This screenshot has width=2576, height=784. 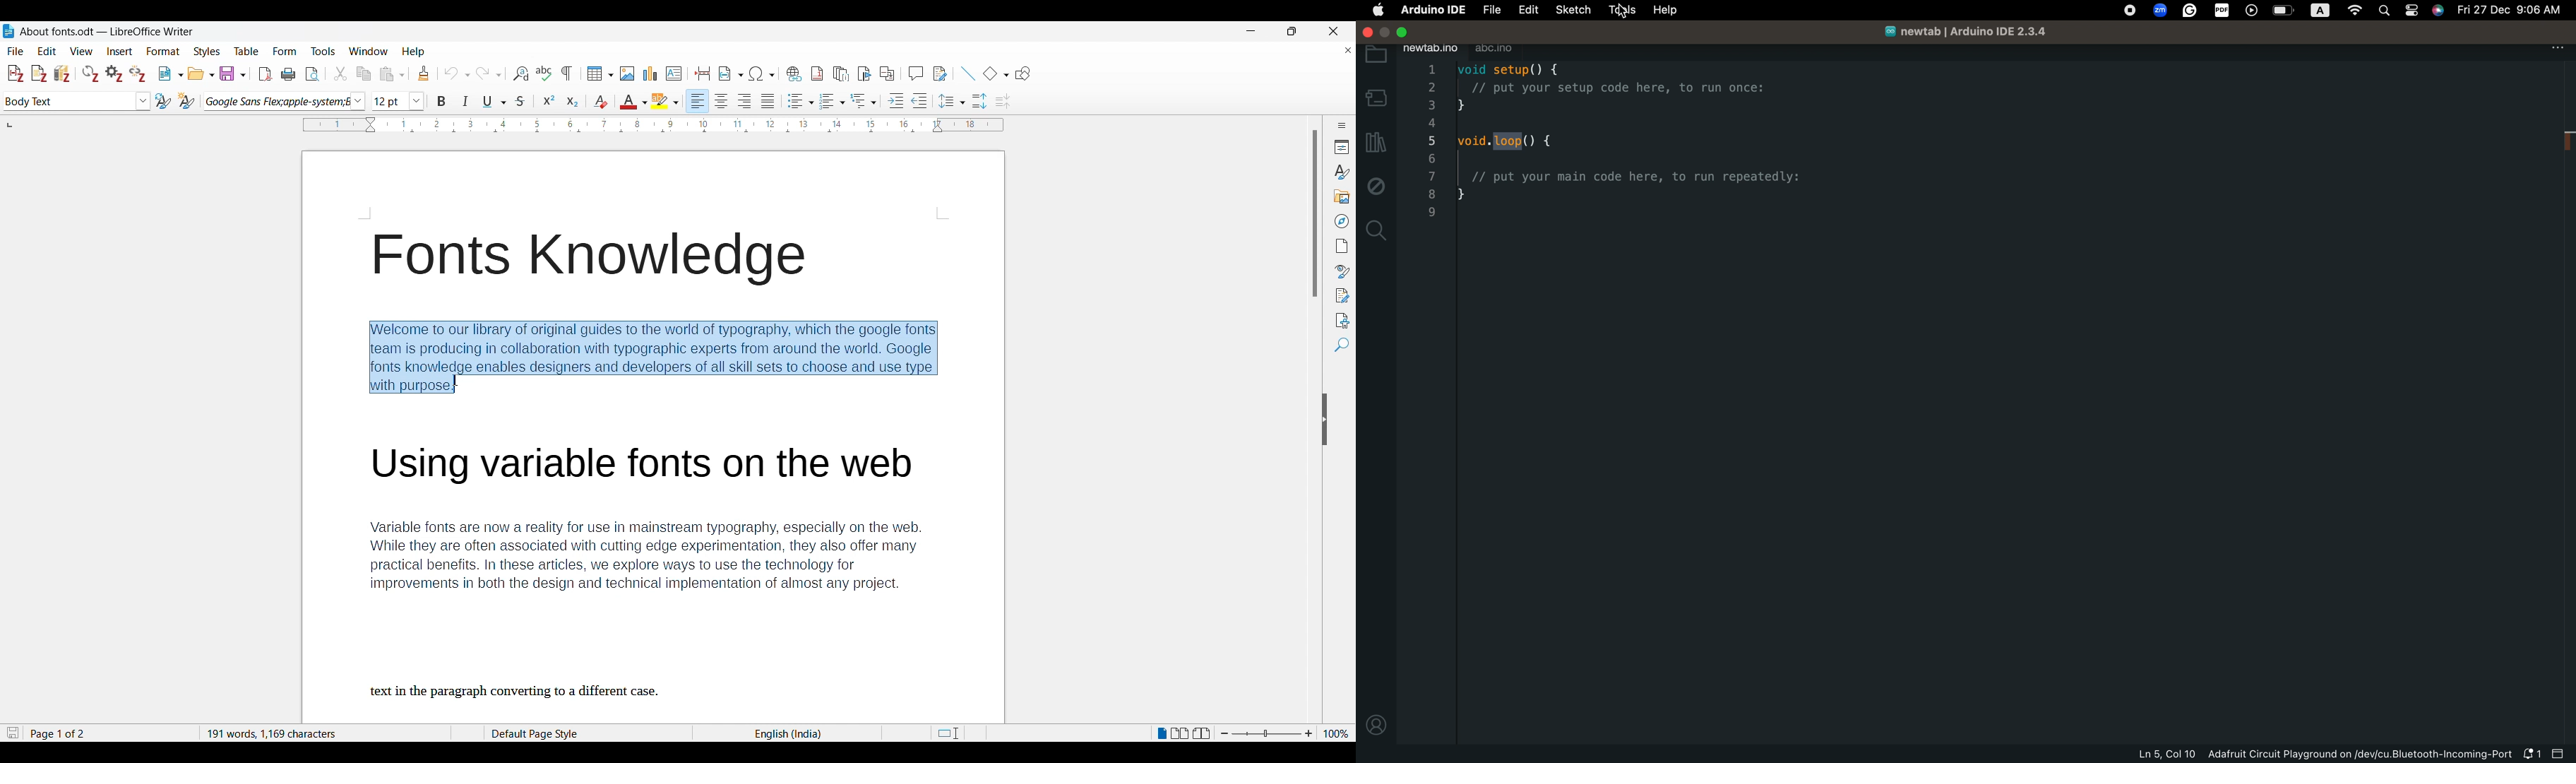 I want to click on Zoom slider, so click(x=1267, y=733).